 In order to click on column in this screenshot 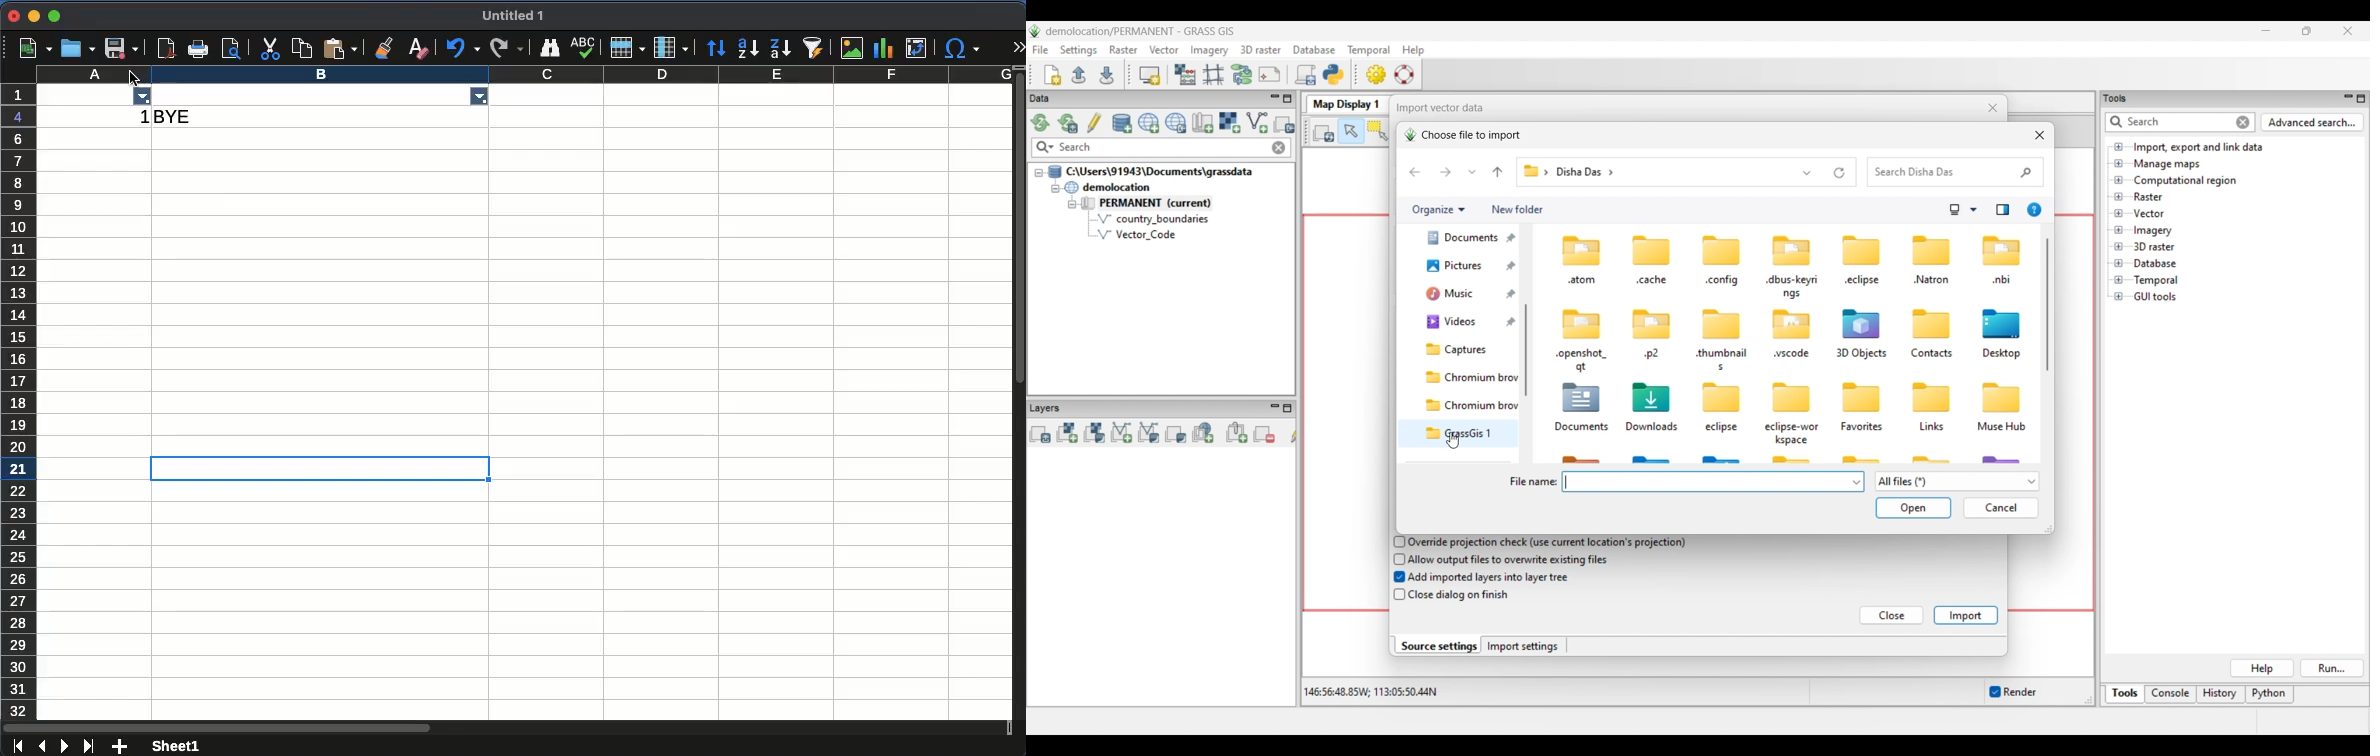, I will do `click(670, 48)`.